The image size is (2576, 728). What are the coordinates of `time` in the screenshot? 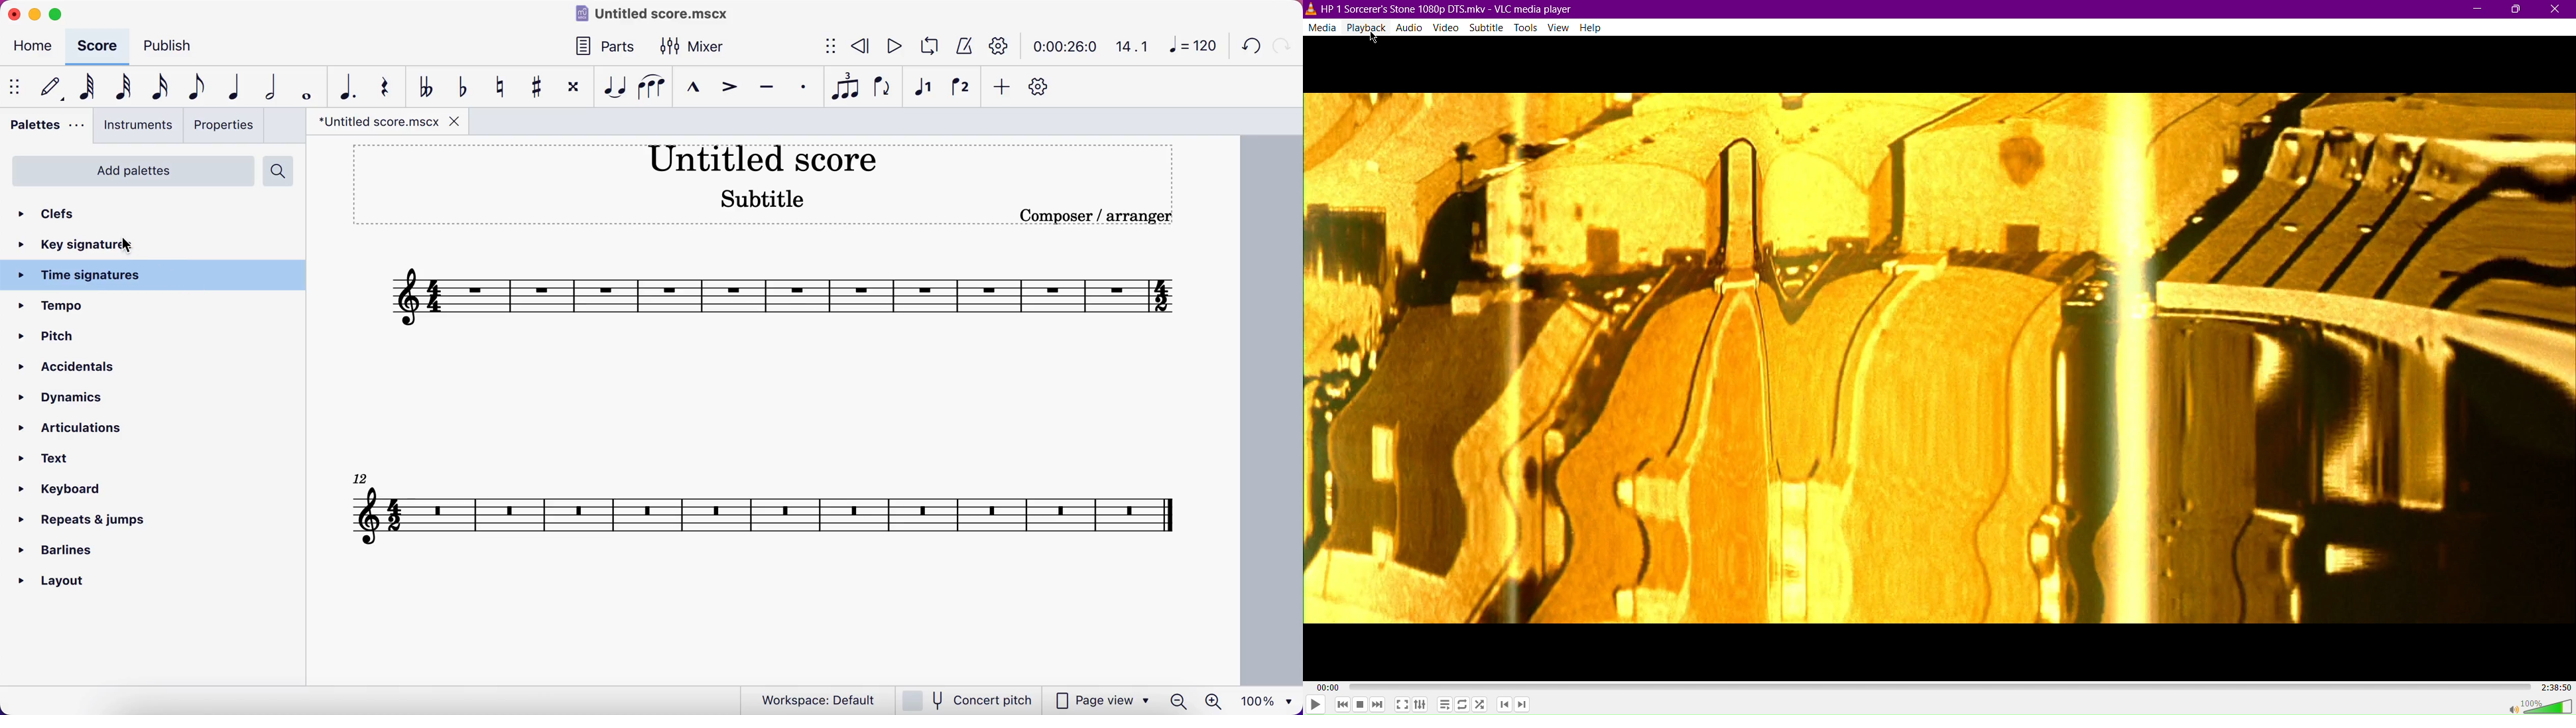 It's located at (1061, 46).